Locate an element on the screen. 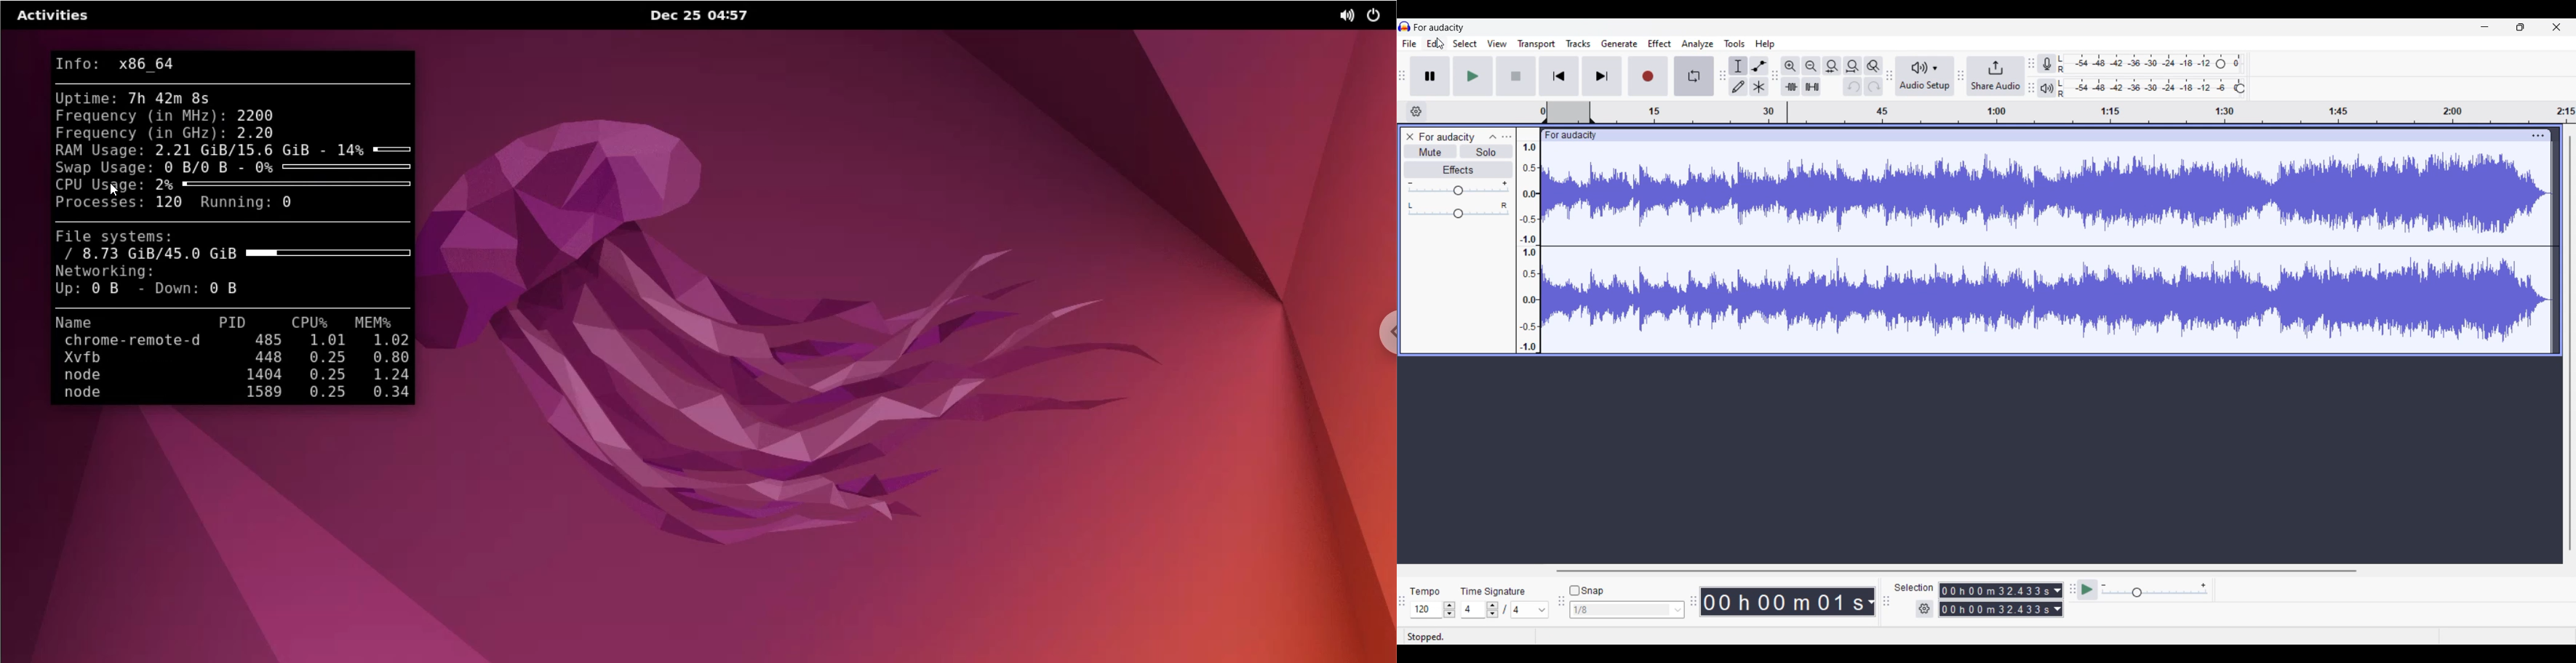 This screenshot has width=2576, height=672. Draw tool is located at coordinates (1738, 86).